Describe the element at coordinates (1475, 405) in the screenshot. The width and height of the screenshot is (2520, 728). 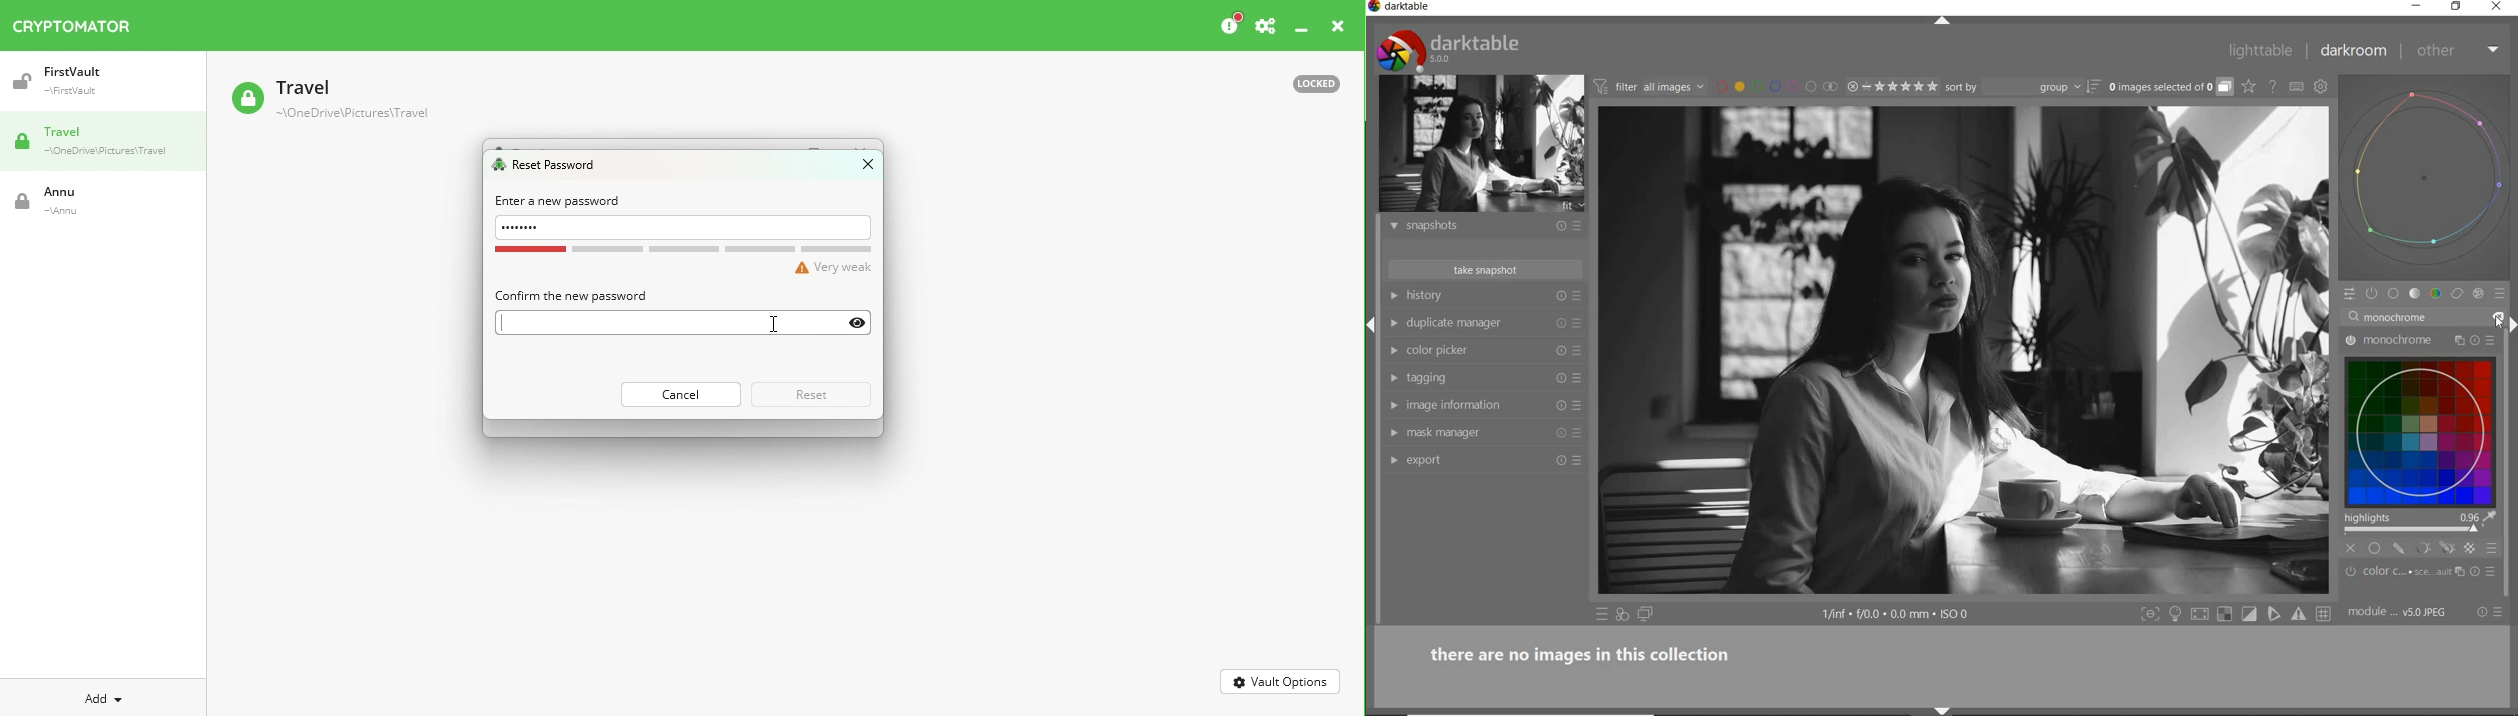
I see `image information` at that location.